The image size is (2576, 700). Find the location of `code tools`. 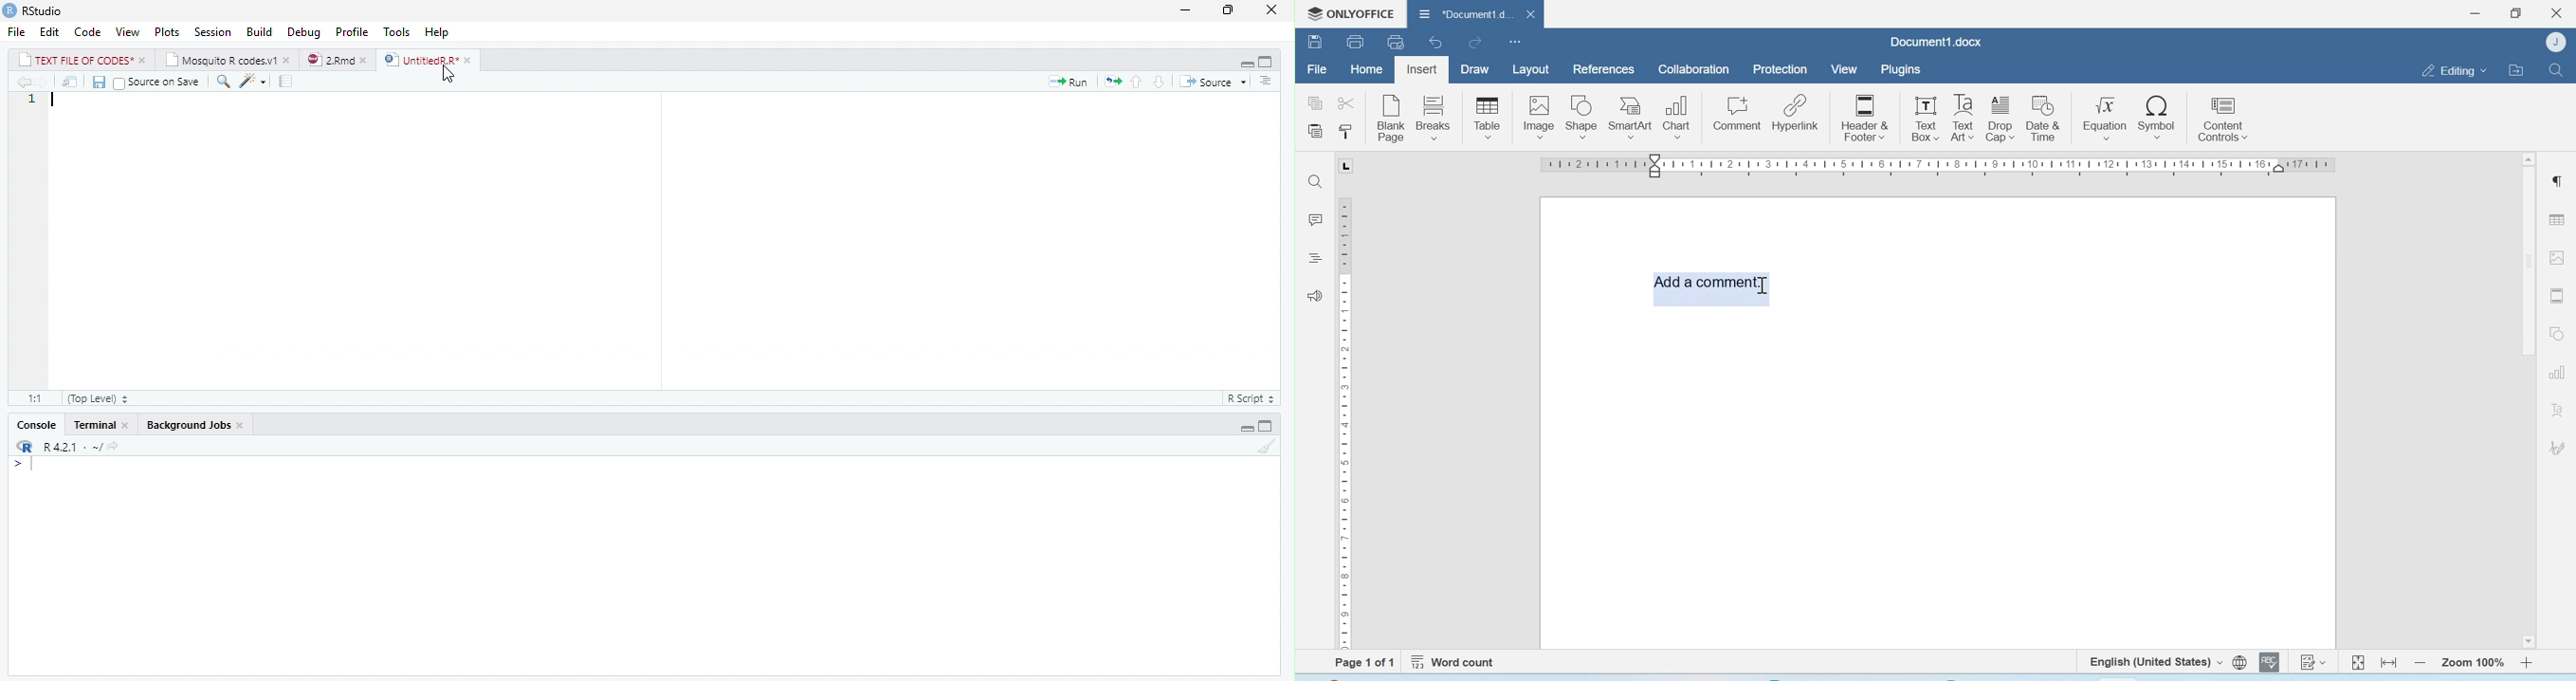

code tools is located at coordinates (252, 81).